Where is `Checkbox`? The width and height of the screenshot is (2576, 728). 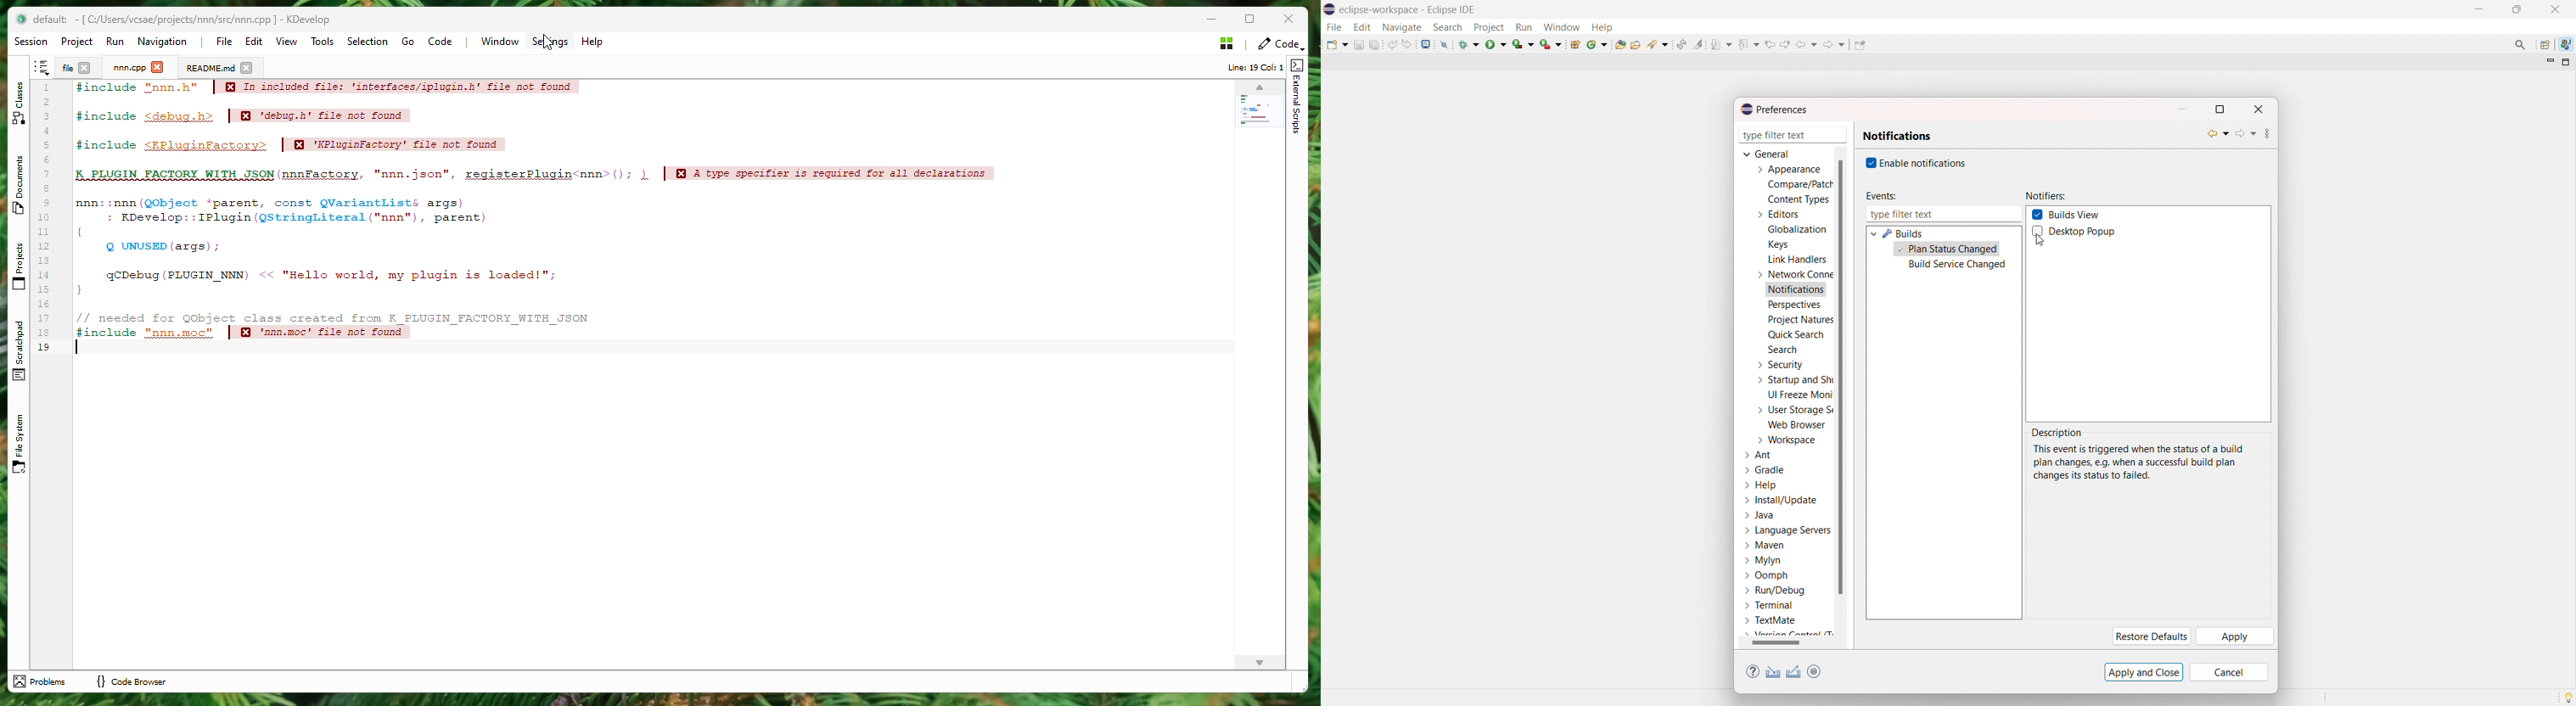
Checkbox is located at coordinates (2039, 231).